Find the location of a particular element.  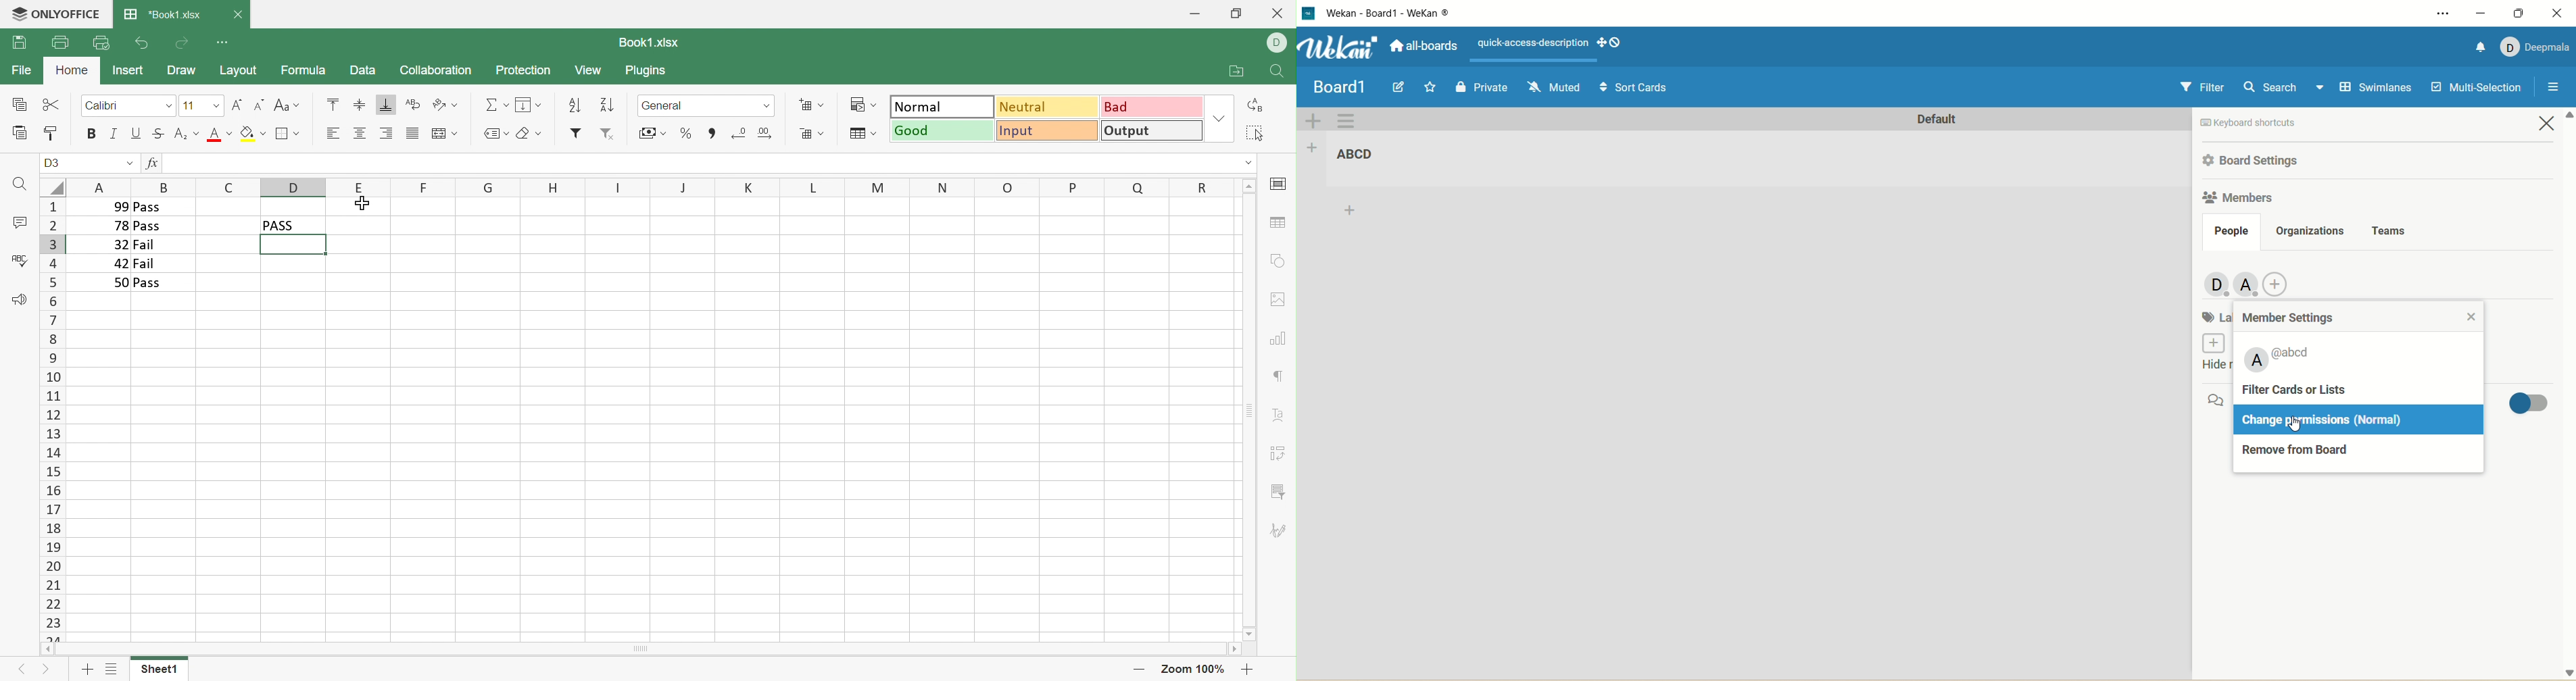

Signature settings is located at coordinates (1281, 530).